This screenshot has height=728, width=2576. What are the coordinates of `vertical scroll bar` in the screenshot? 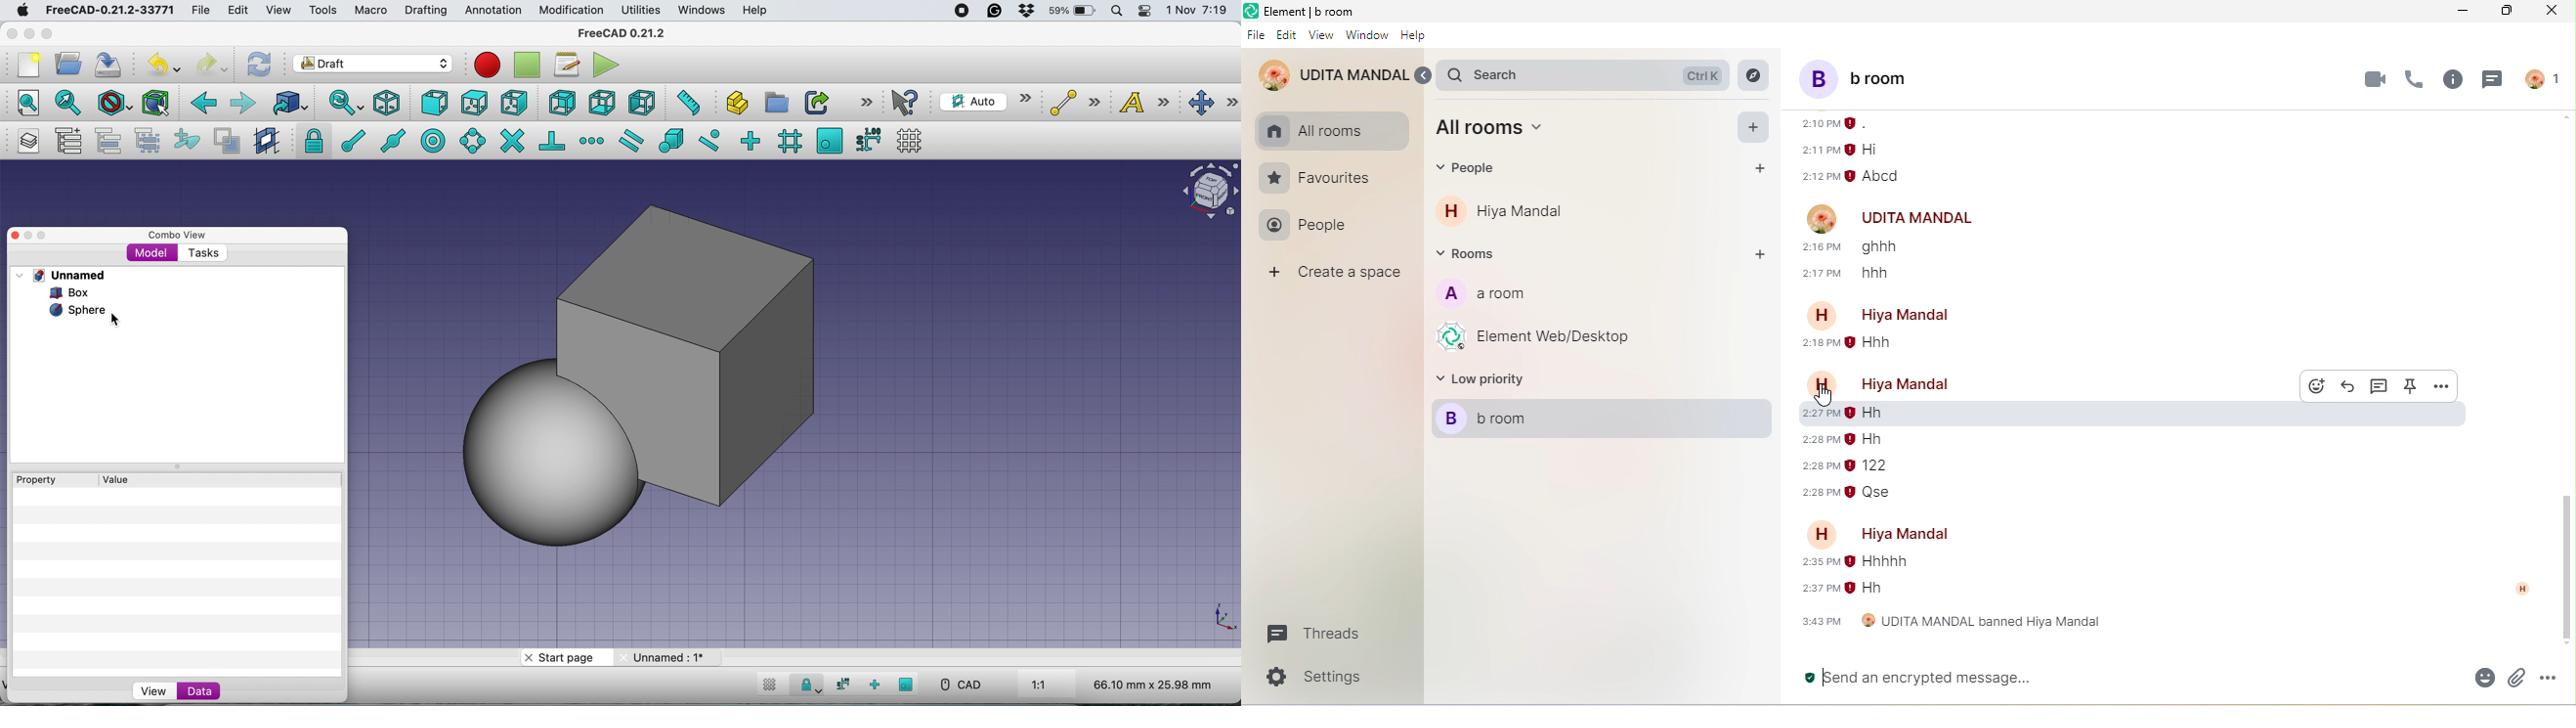 It's located at (2567, 564).